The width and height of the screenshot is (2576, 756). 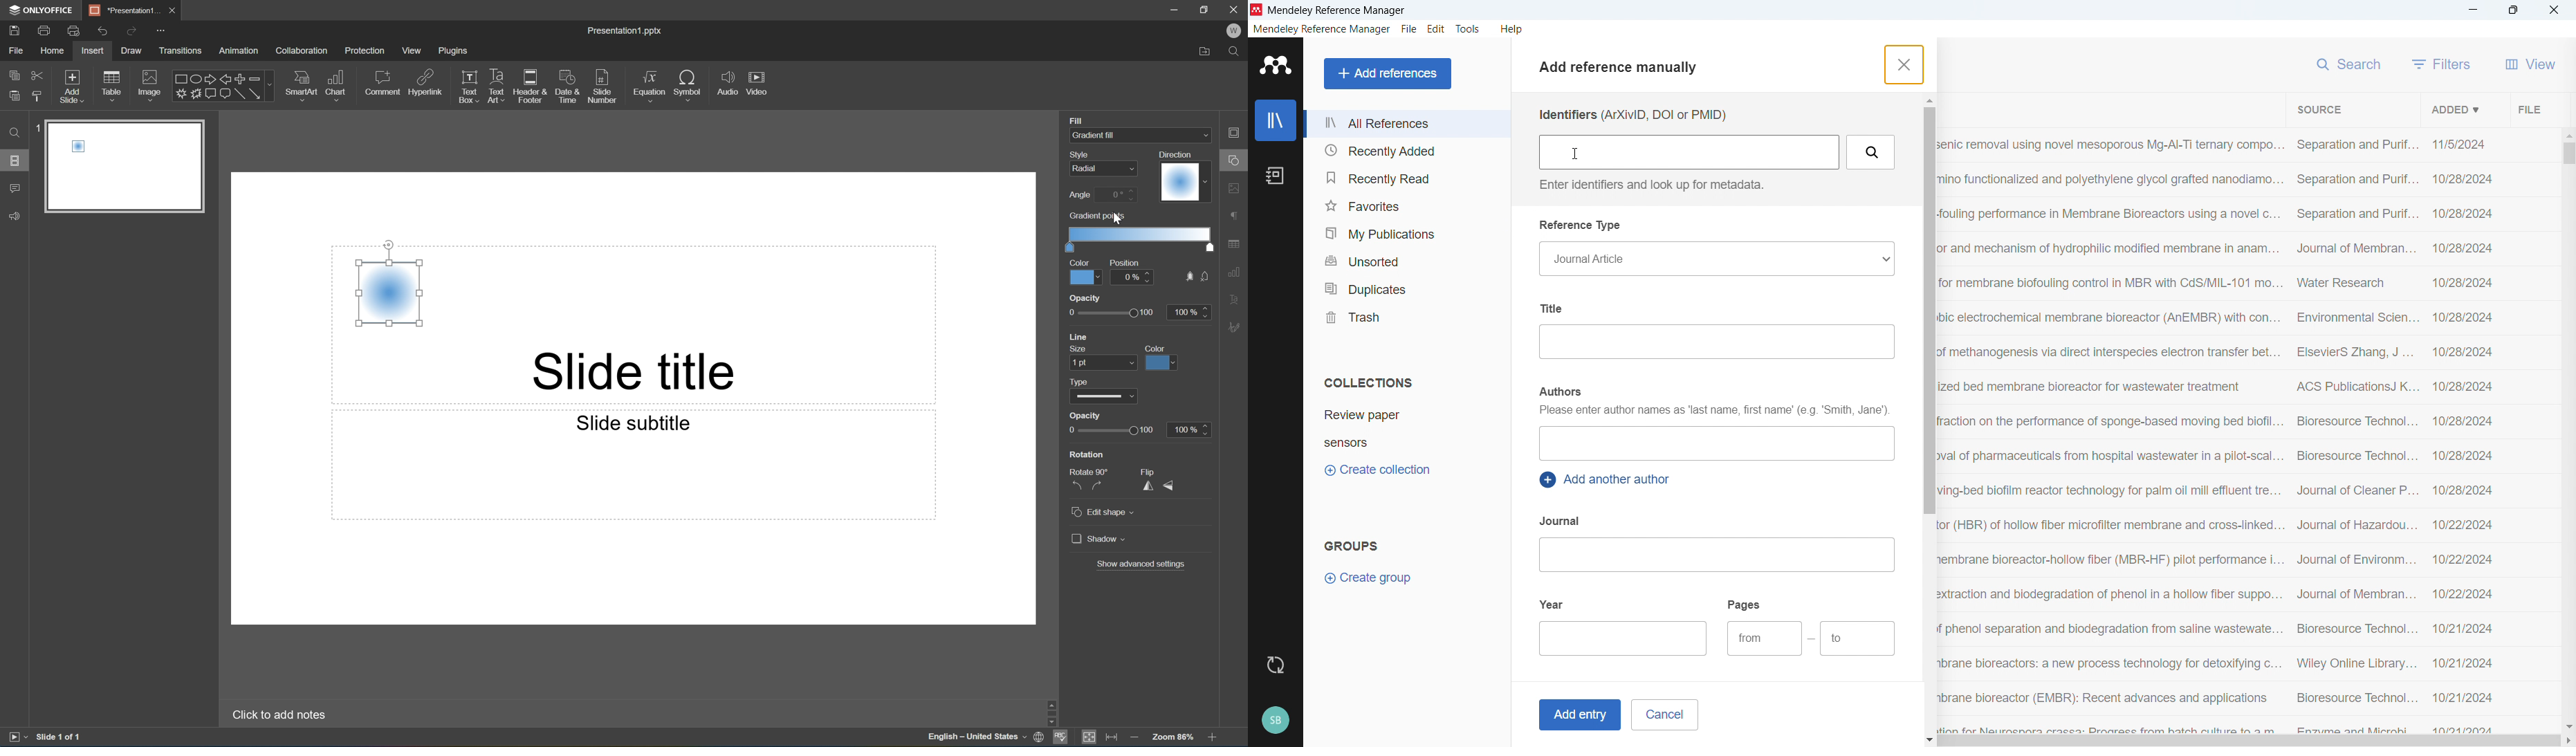 What do you see at coordinates (1086, 417) in the screenshot?
I see `Opacity` at bounding box center [1086, 417].